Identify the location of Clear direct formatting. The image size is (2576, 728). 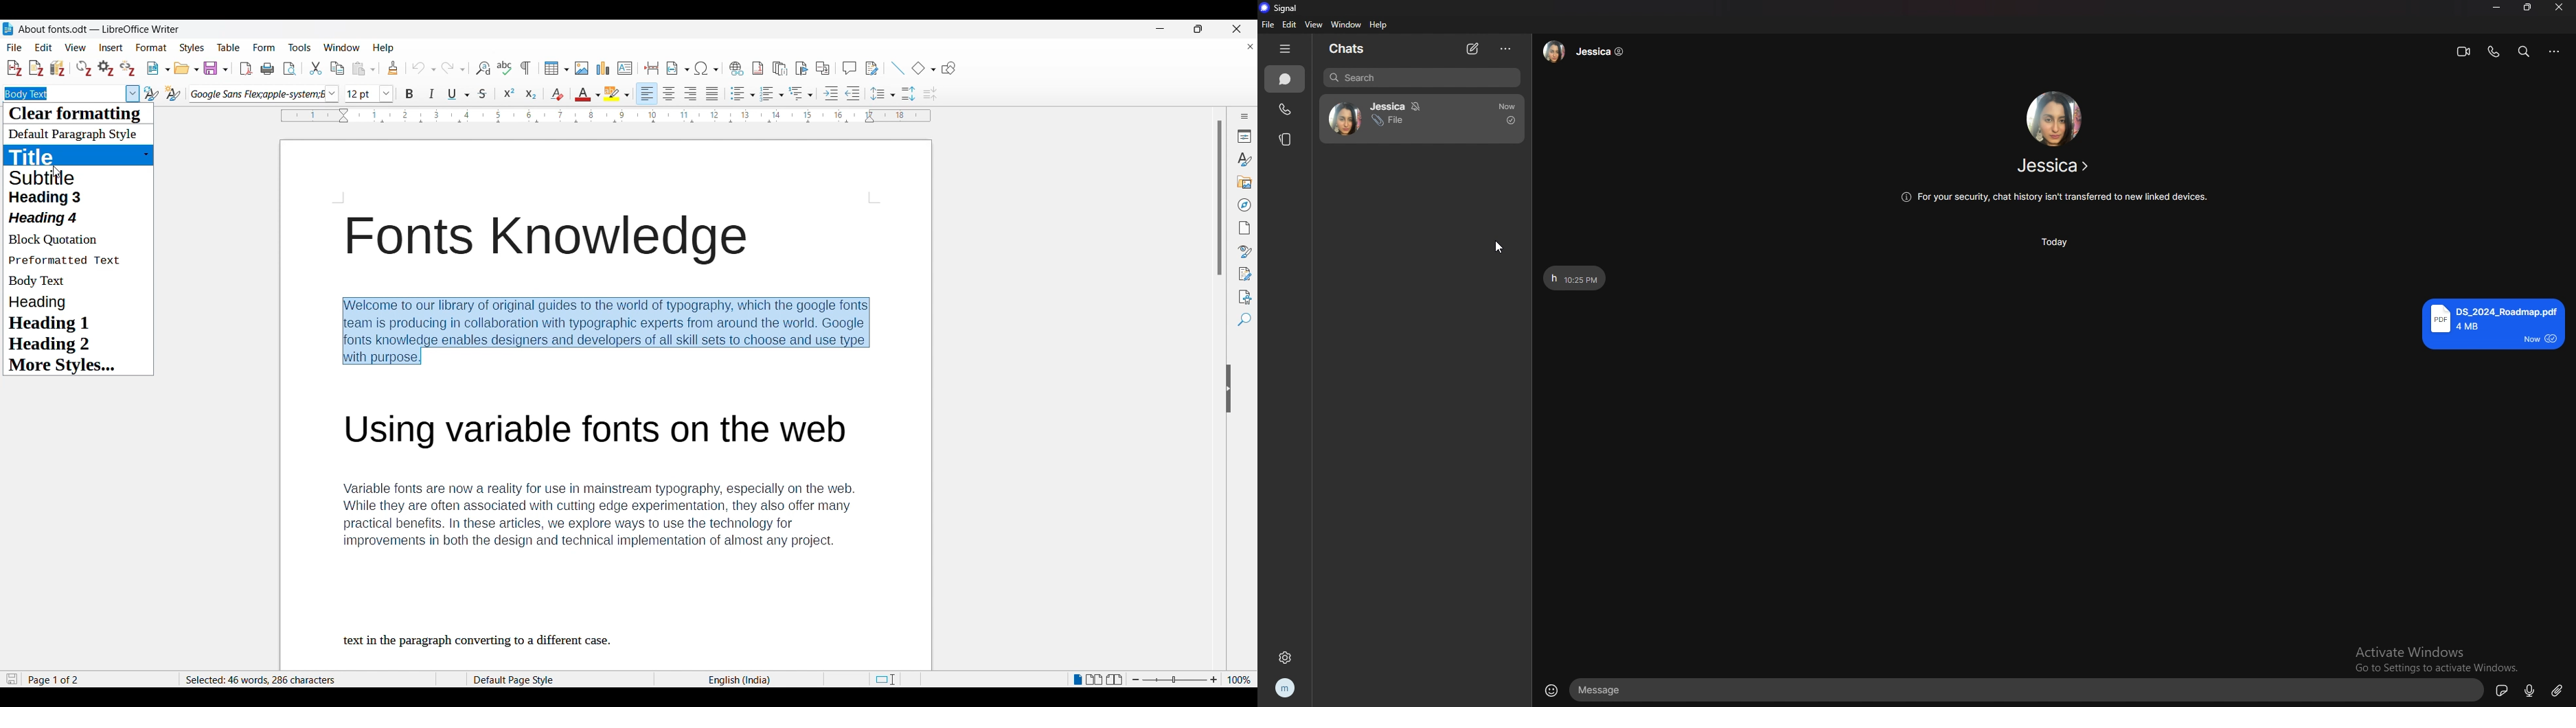
(557, 94).